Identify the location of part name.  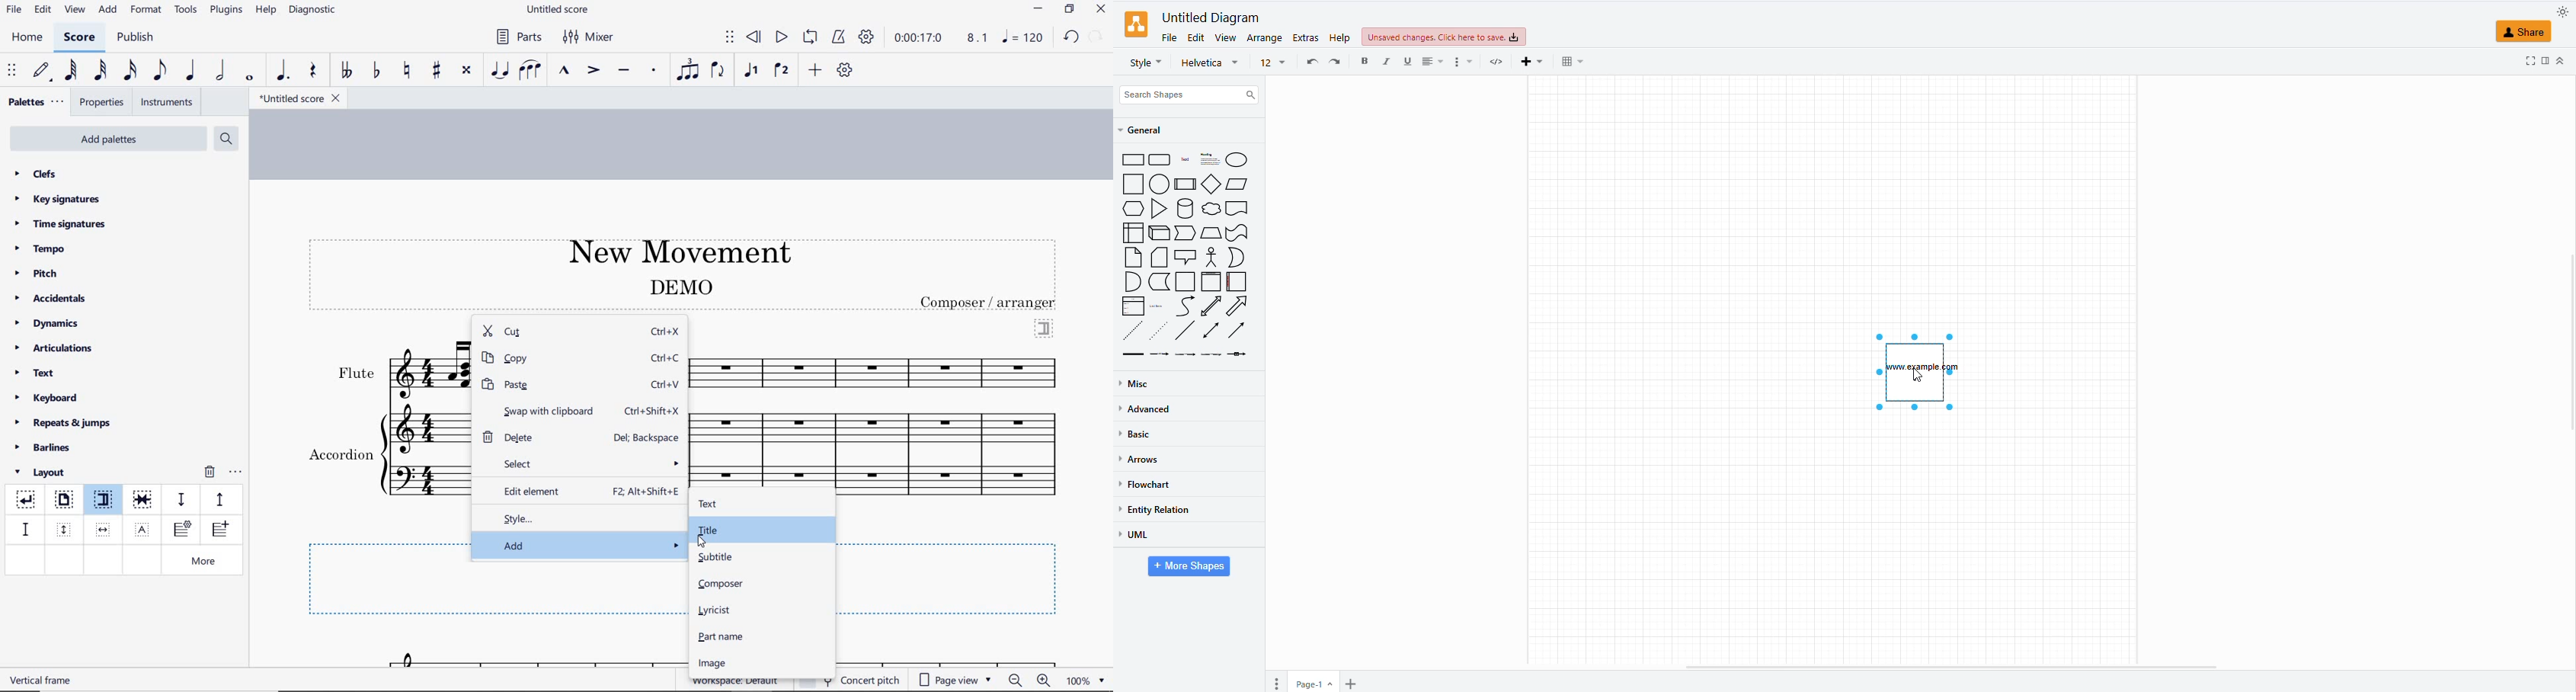
(722, 636).